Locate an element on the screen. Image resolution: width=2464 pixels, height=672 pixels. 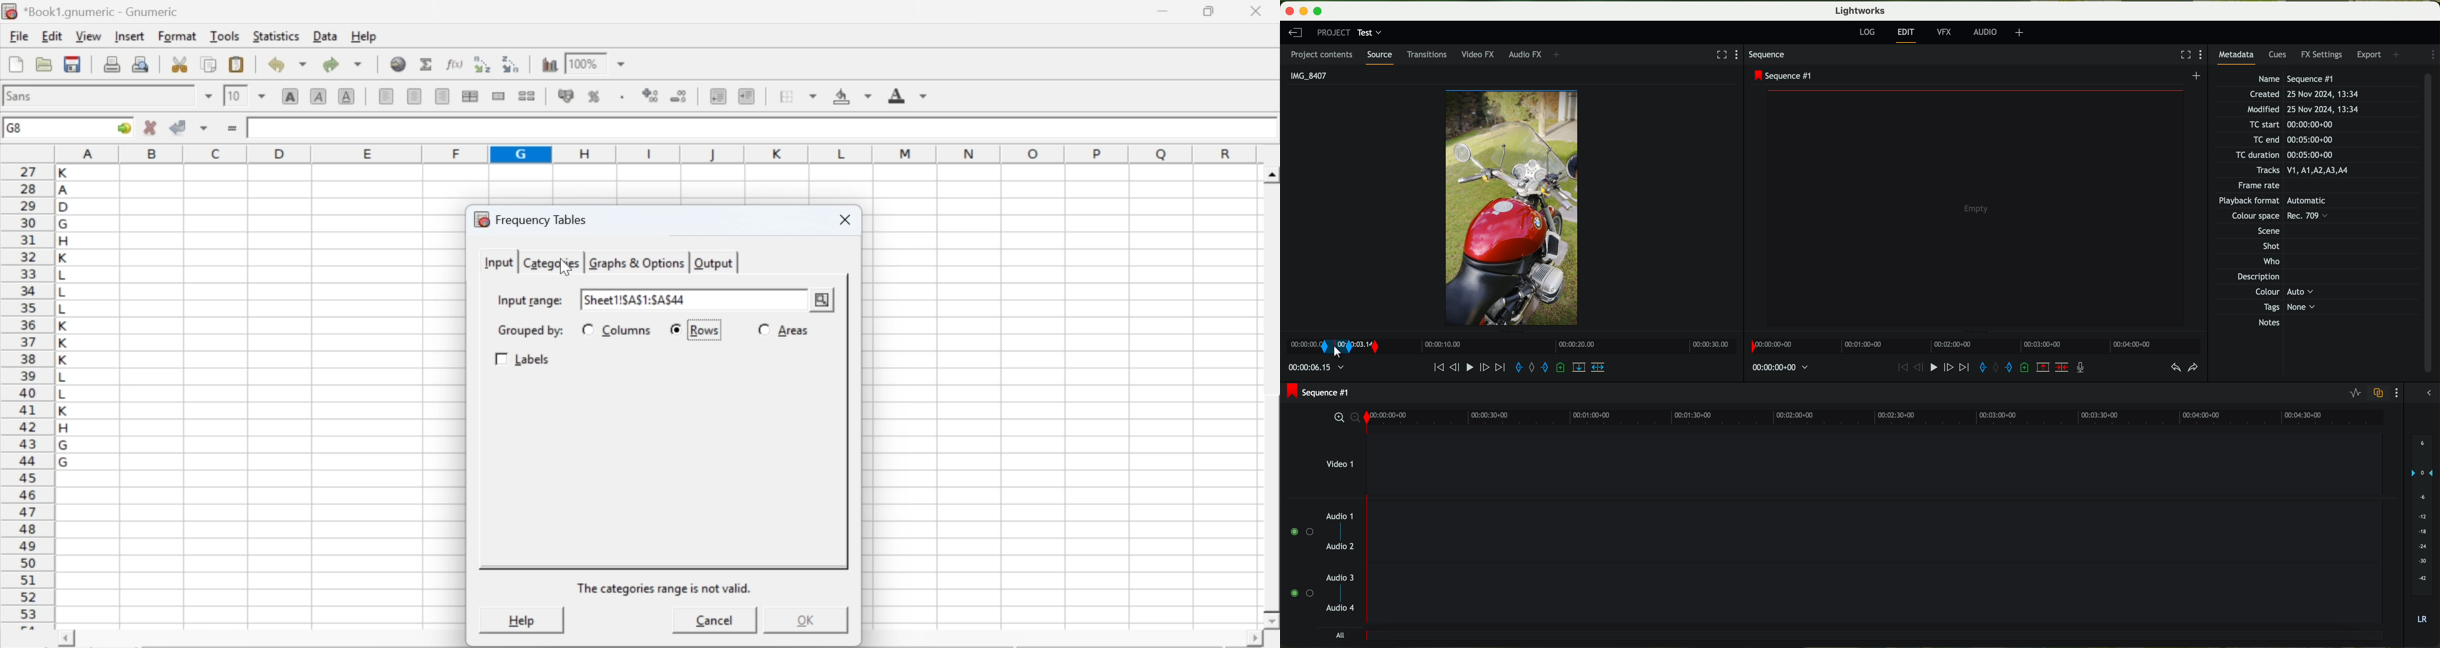
go to is located at coordinates (122, 127).